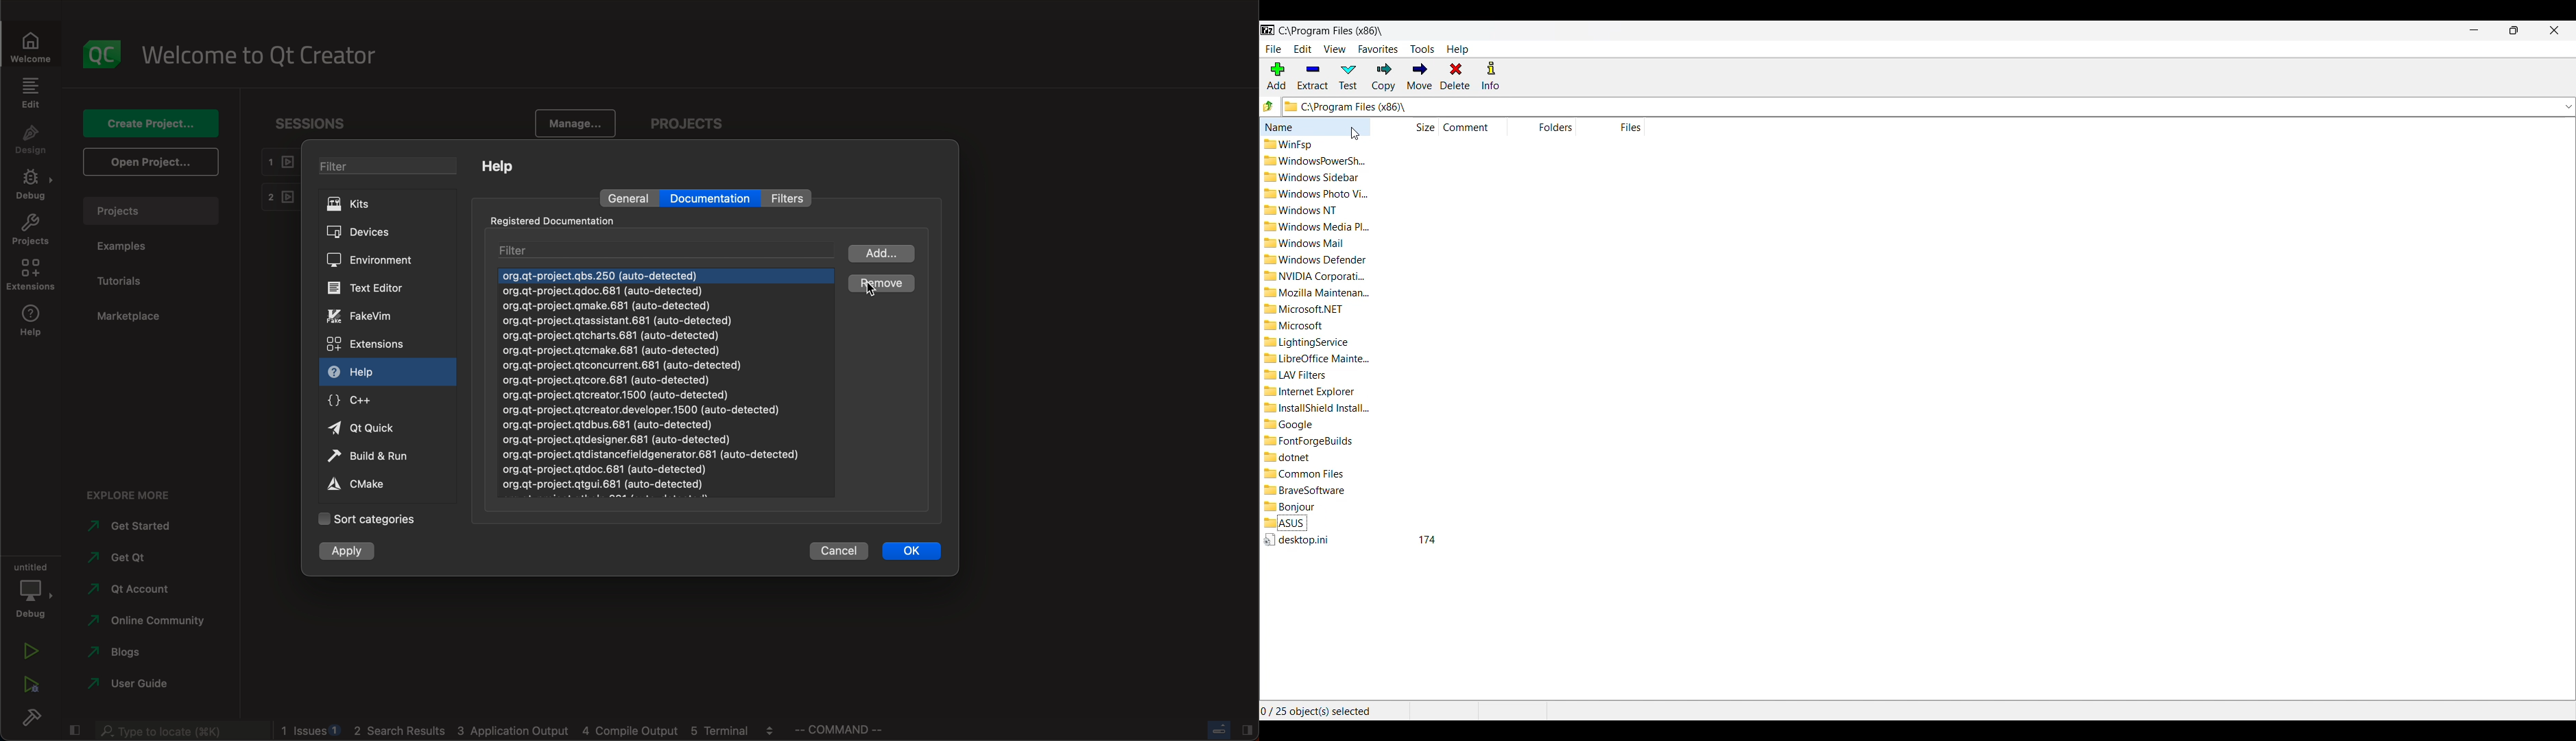  What do you see at coordinates (1269, 106) in the screenshot?
I see `Go to previous folder` at bounding box center [1269, 106].